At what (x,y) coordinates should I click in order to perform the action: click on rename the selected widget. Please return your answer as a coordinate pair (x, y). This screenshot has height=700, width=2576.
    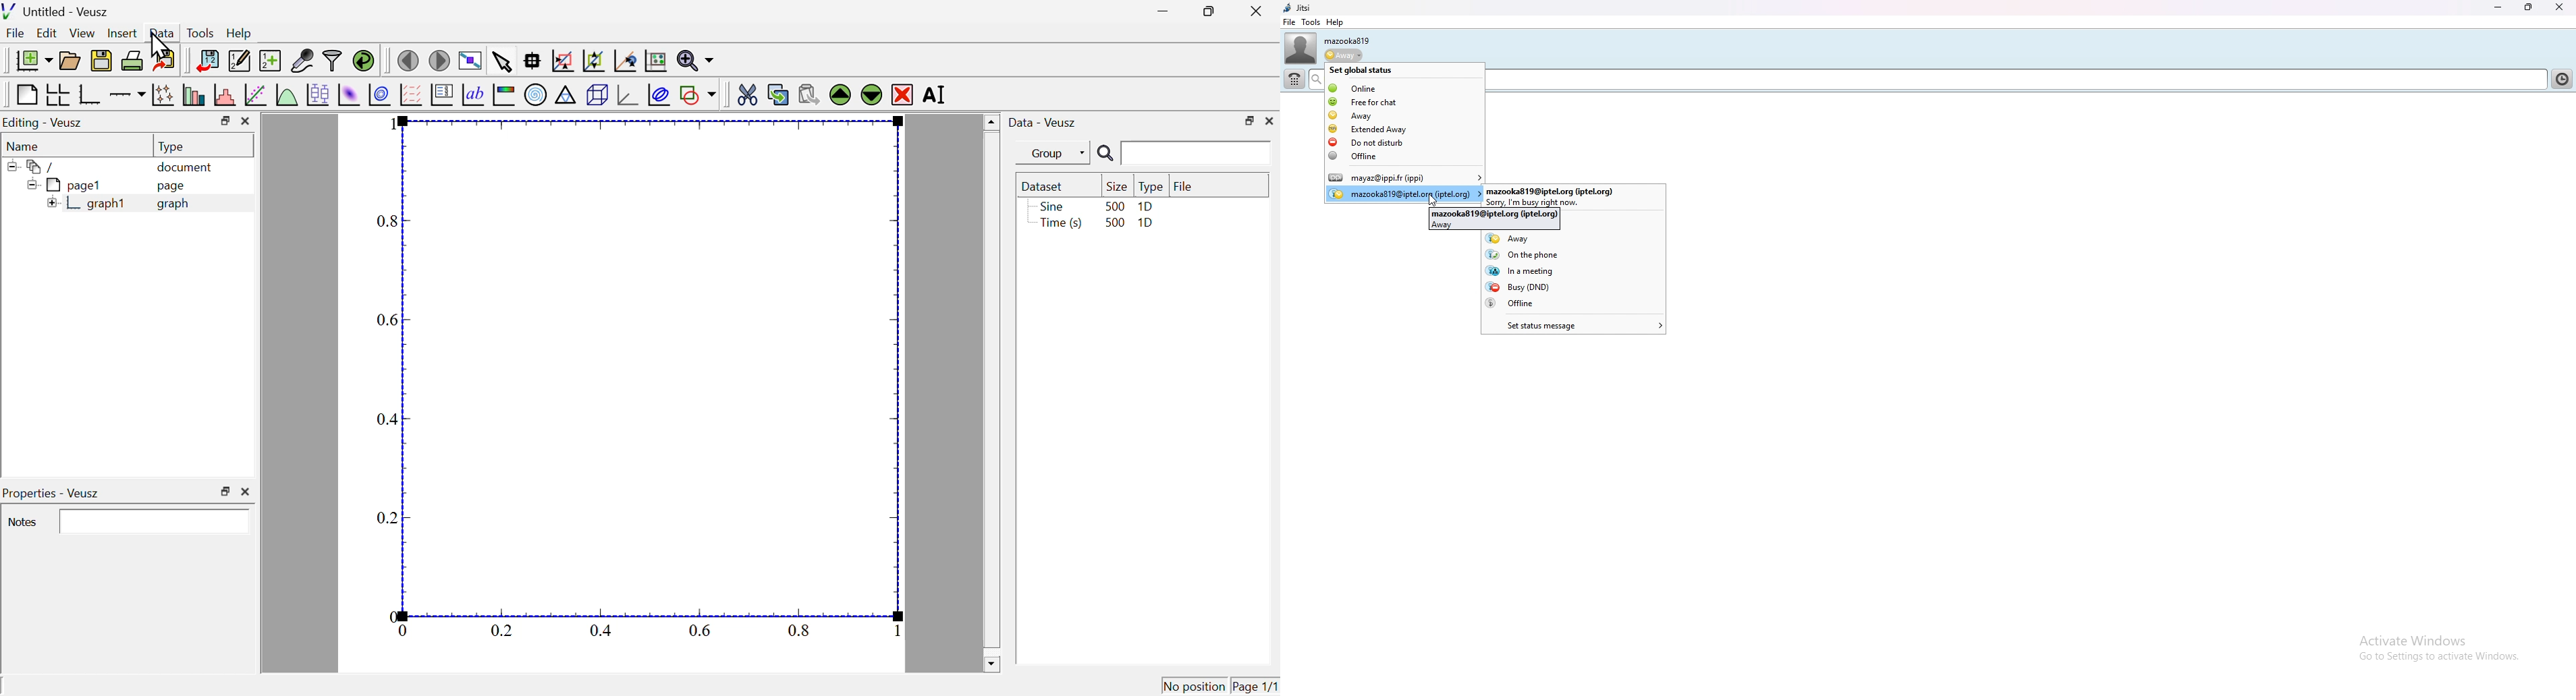
    Looking at the image, I should click on (939, 95).